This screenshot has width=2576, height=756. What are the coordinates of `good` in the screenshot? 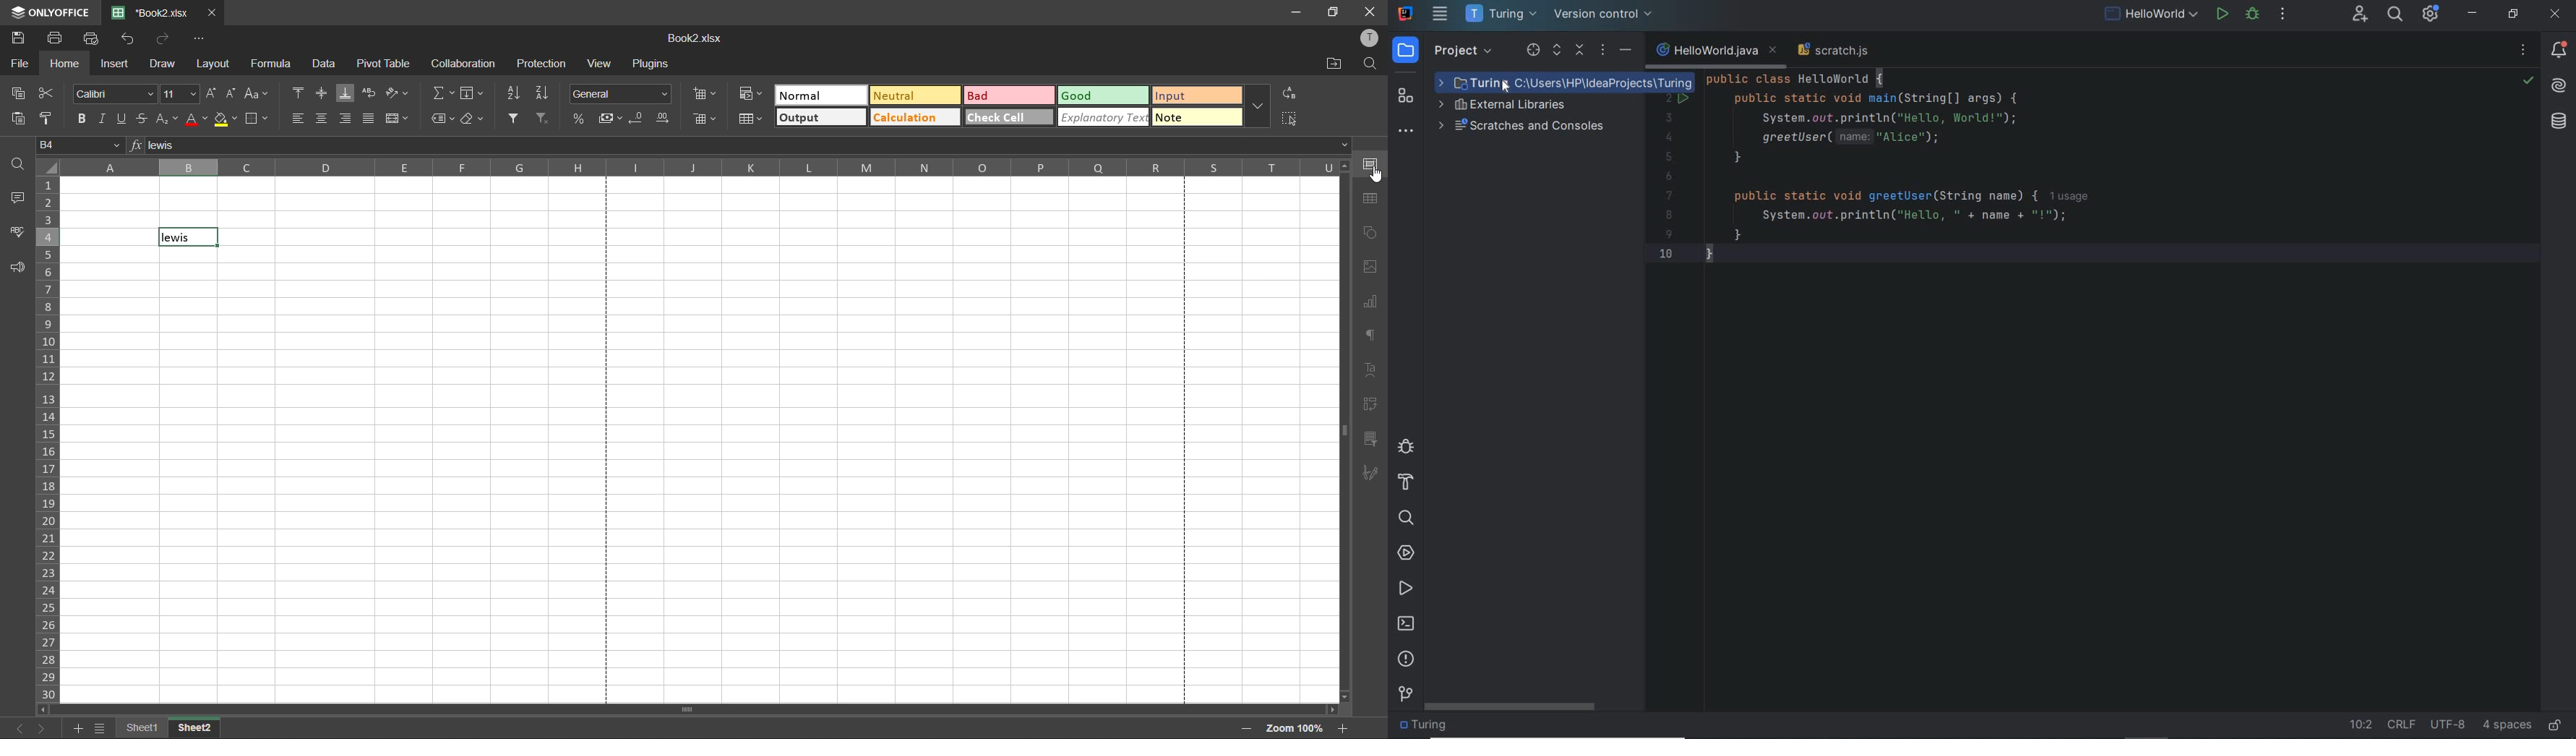 It's located at (1102, 95).